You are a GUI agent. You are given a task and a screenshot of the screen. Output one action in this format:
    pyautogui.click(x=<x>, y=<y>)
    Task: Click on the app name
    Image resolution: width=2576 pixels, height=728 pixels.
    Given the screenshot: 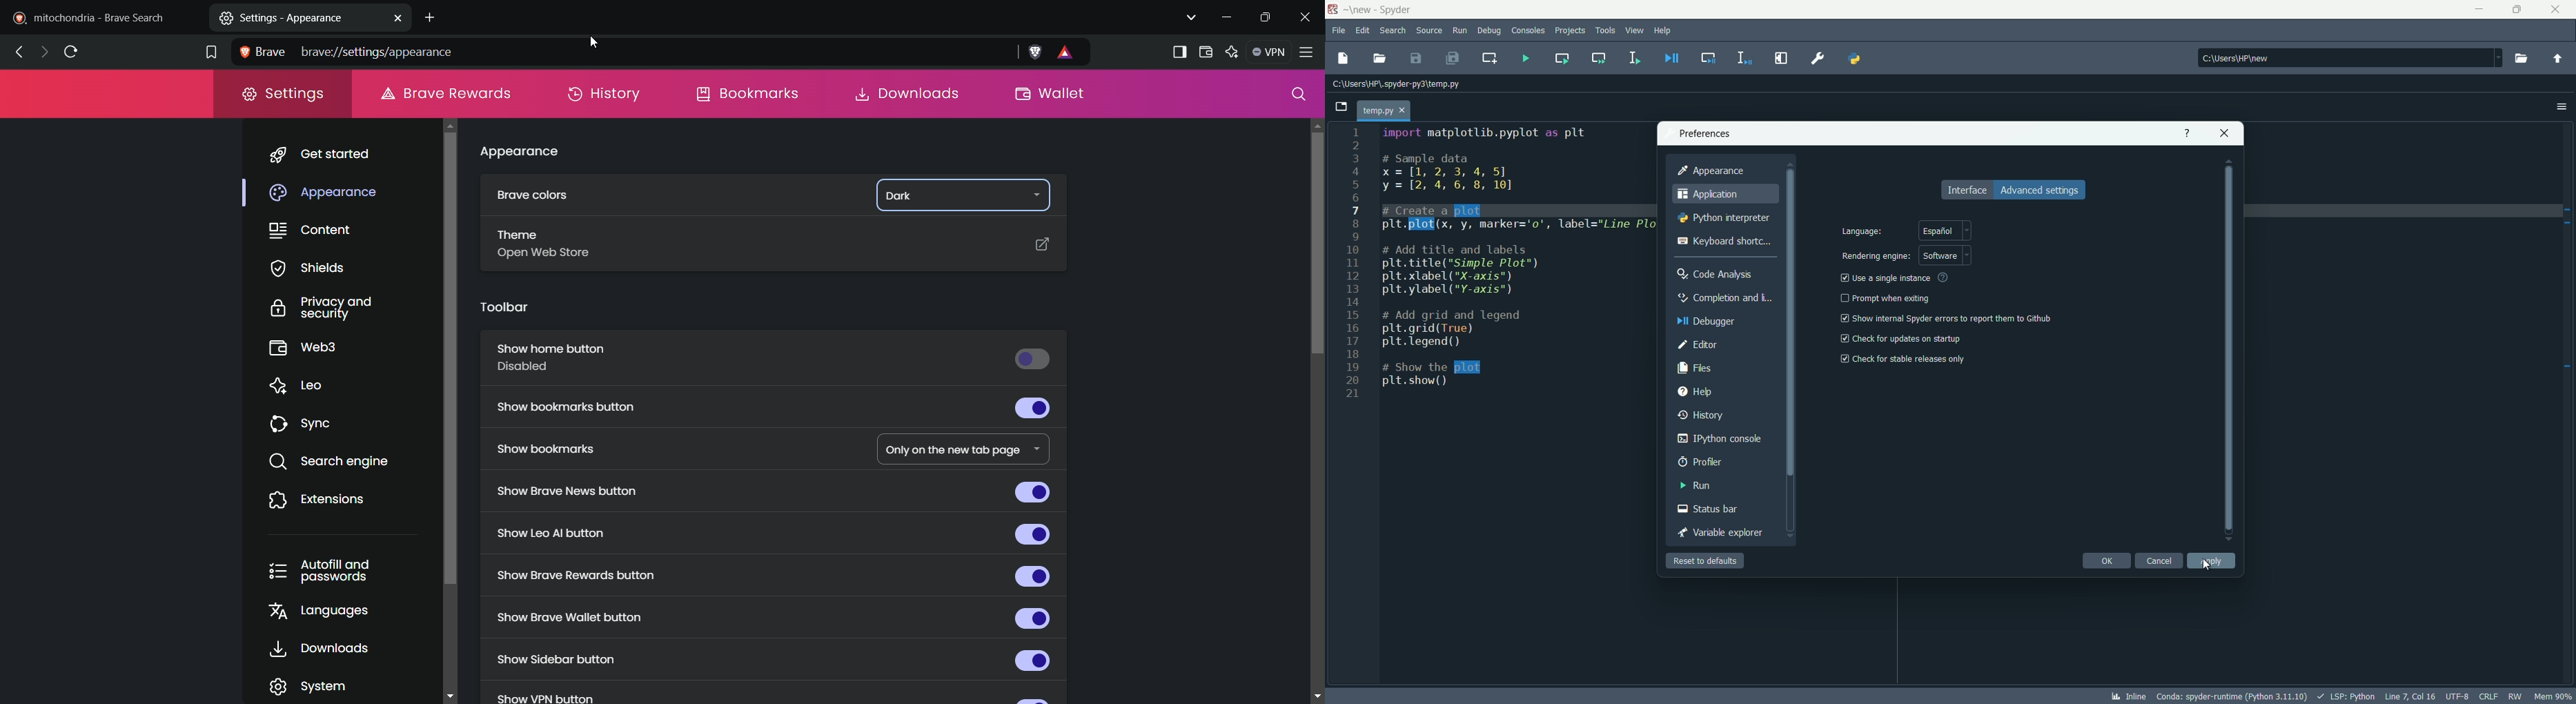 What is the action you would take?
    pyautogui.click(x=1395, y=11)
    